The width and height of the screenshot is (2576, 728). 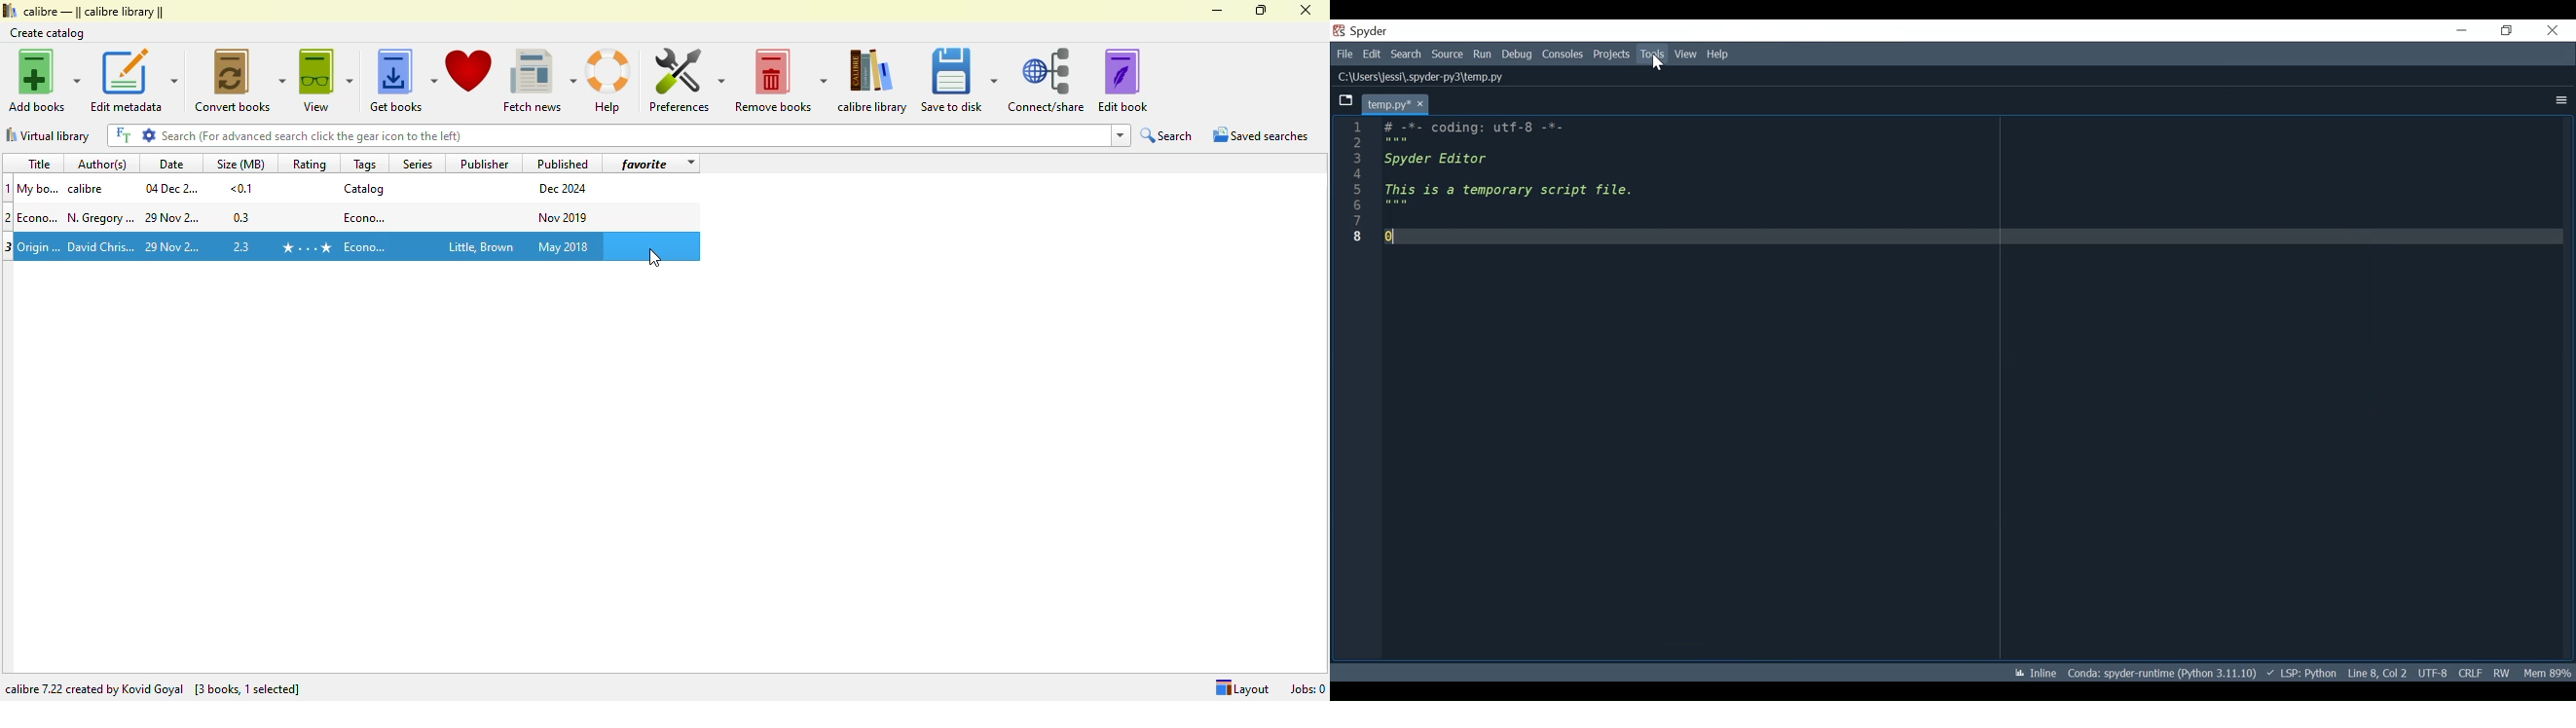 I want to click on date, so click(x=173, y=219).